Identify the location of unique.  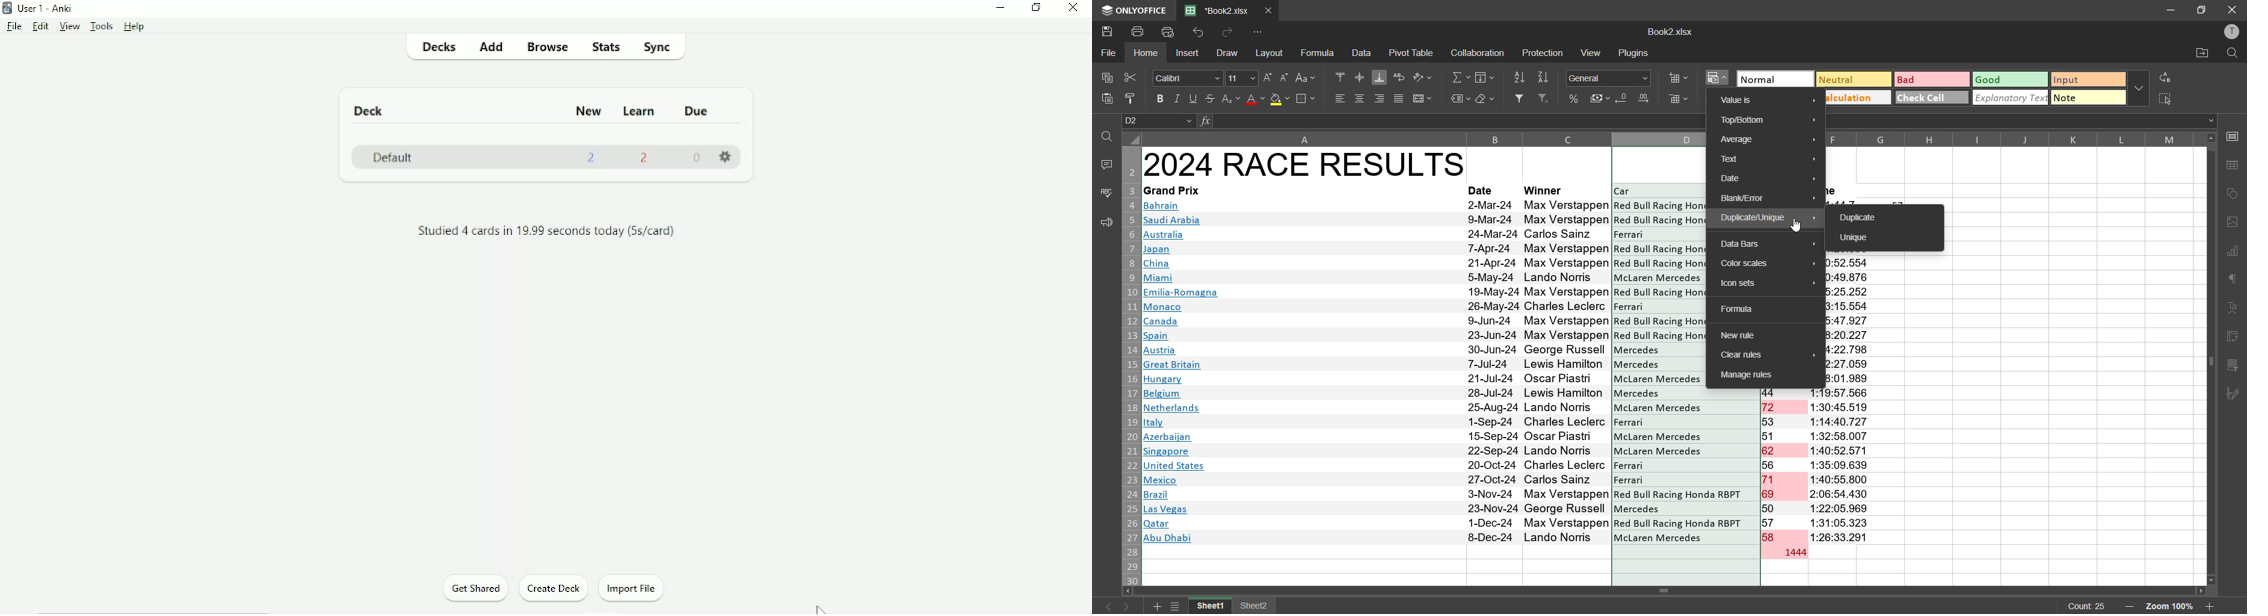
(1859, 238).